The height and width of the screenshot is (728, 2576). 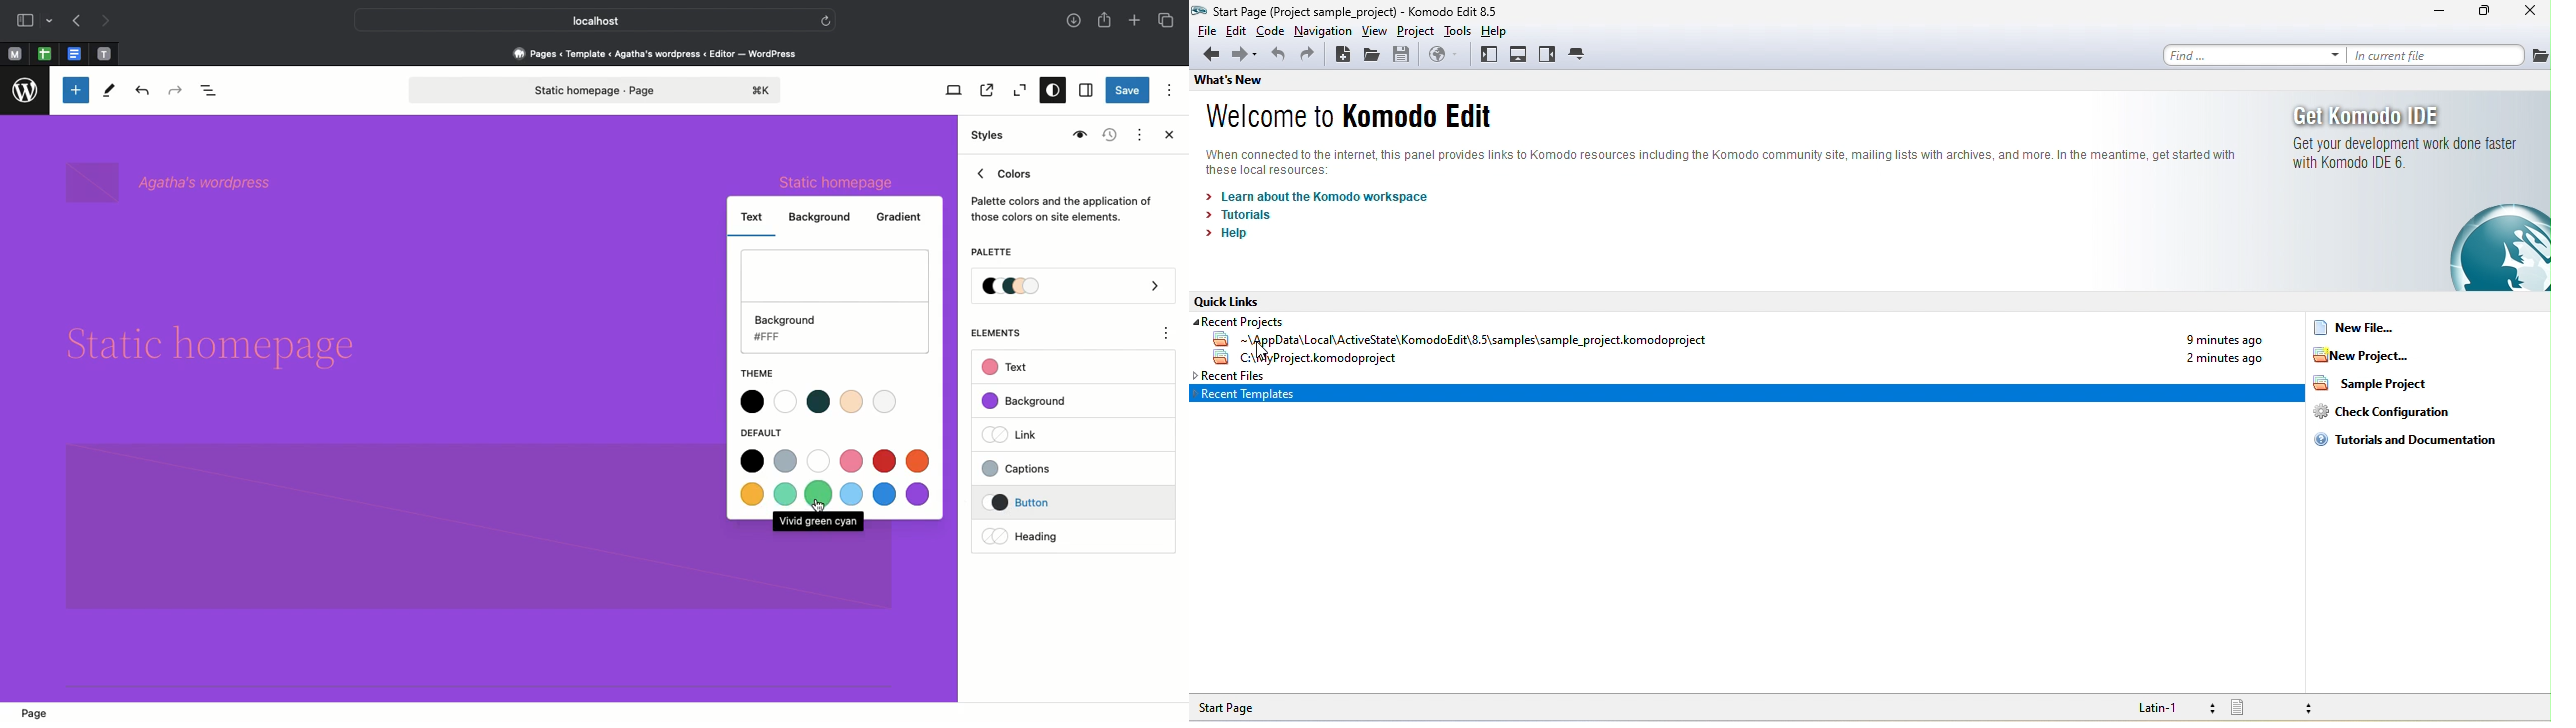 I want to click on Default color, so click(x=836, y=477).